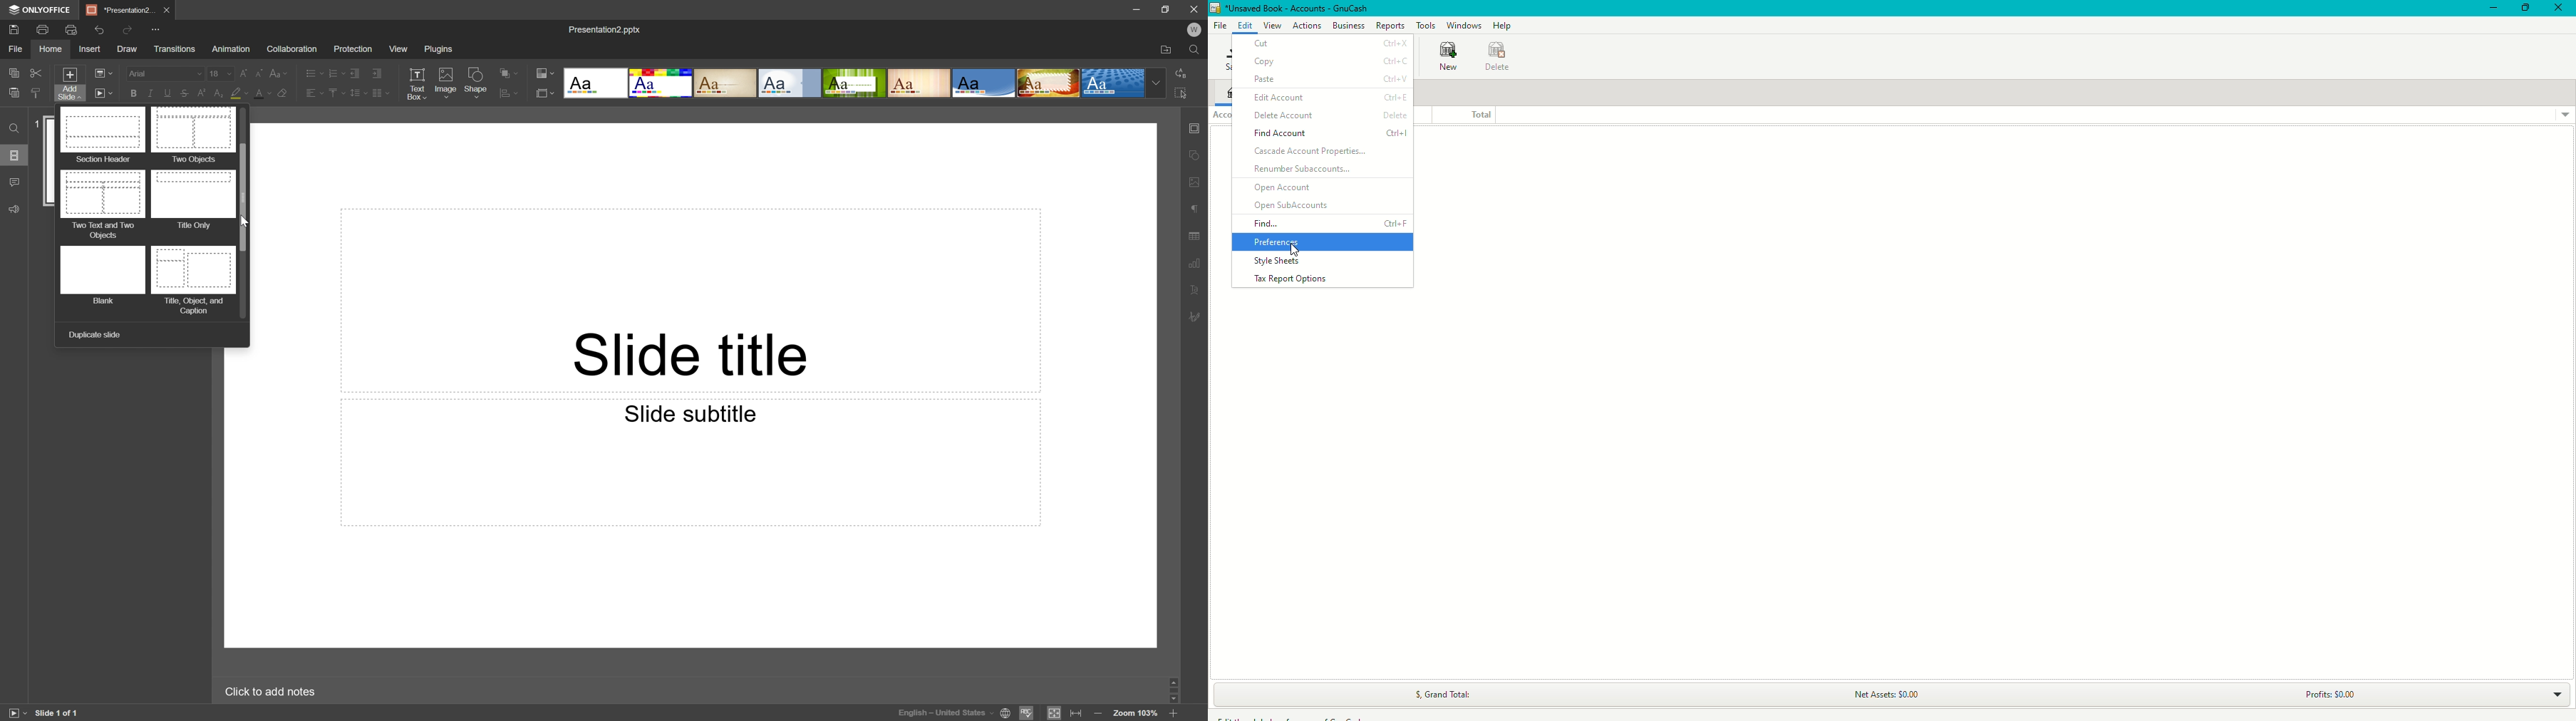 Image resolution: width=2576 pixels, height=728 pixels. Describe the element at coordinates (1182, 91) in the screenshot. I see `Select all` at that location.